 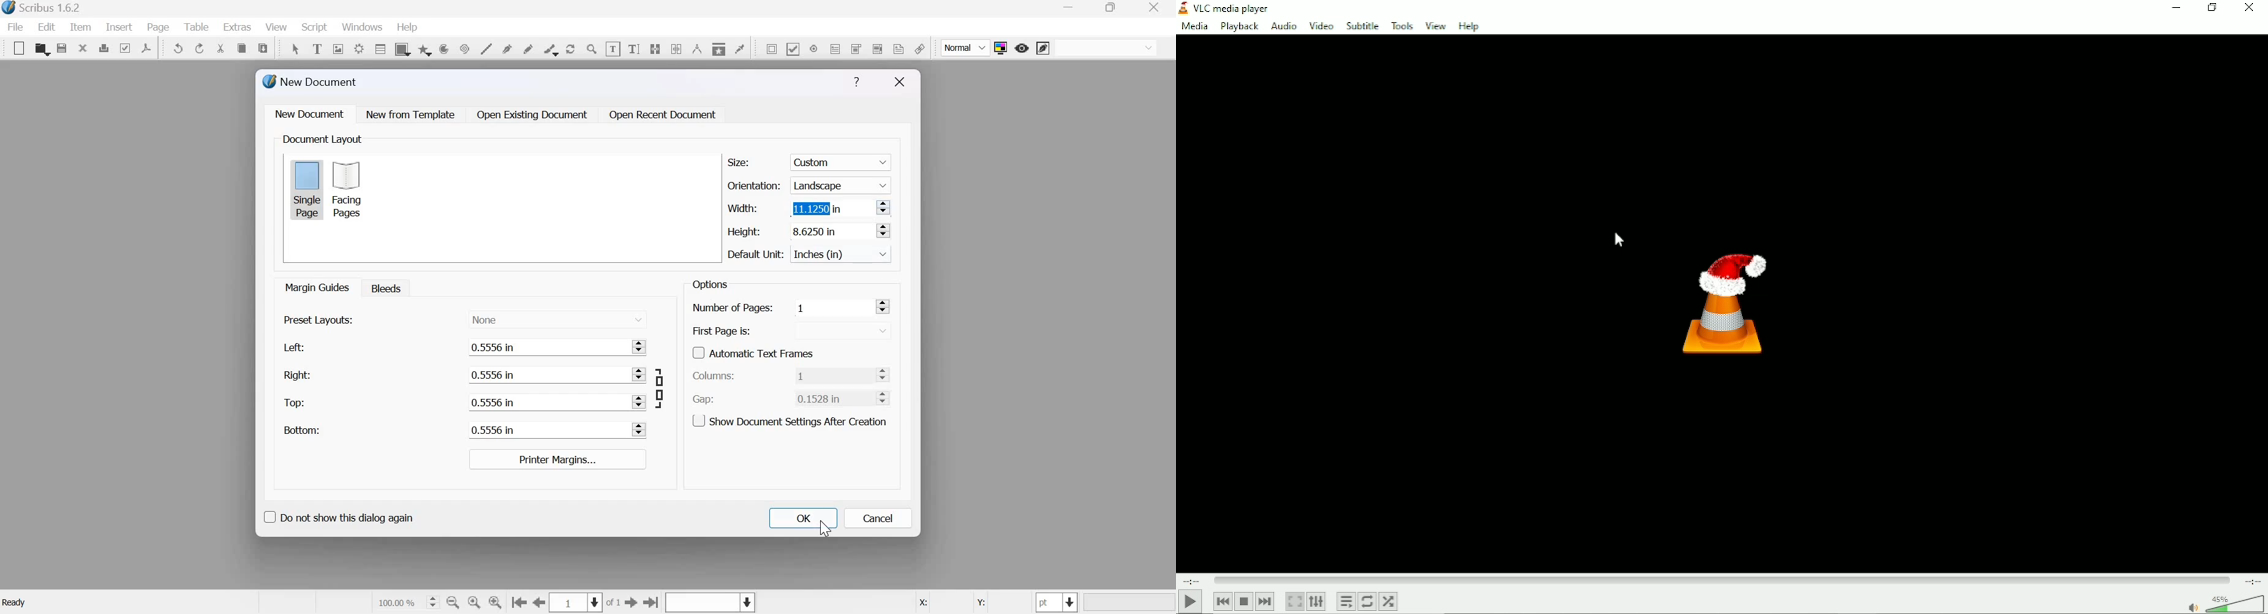 I want to click on item, so click(x=79, y=27).